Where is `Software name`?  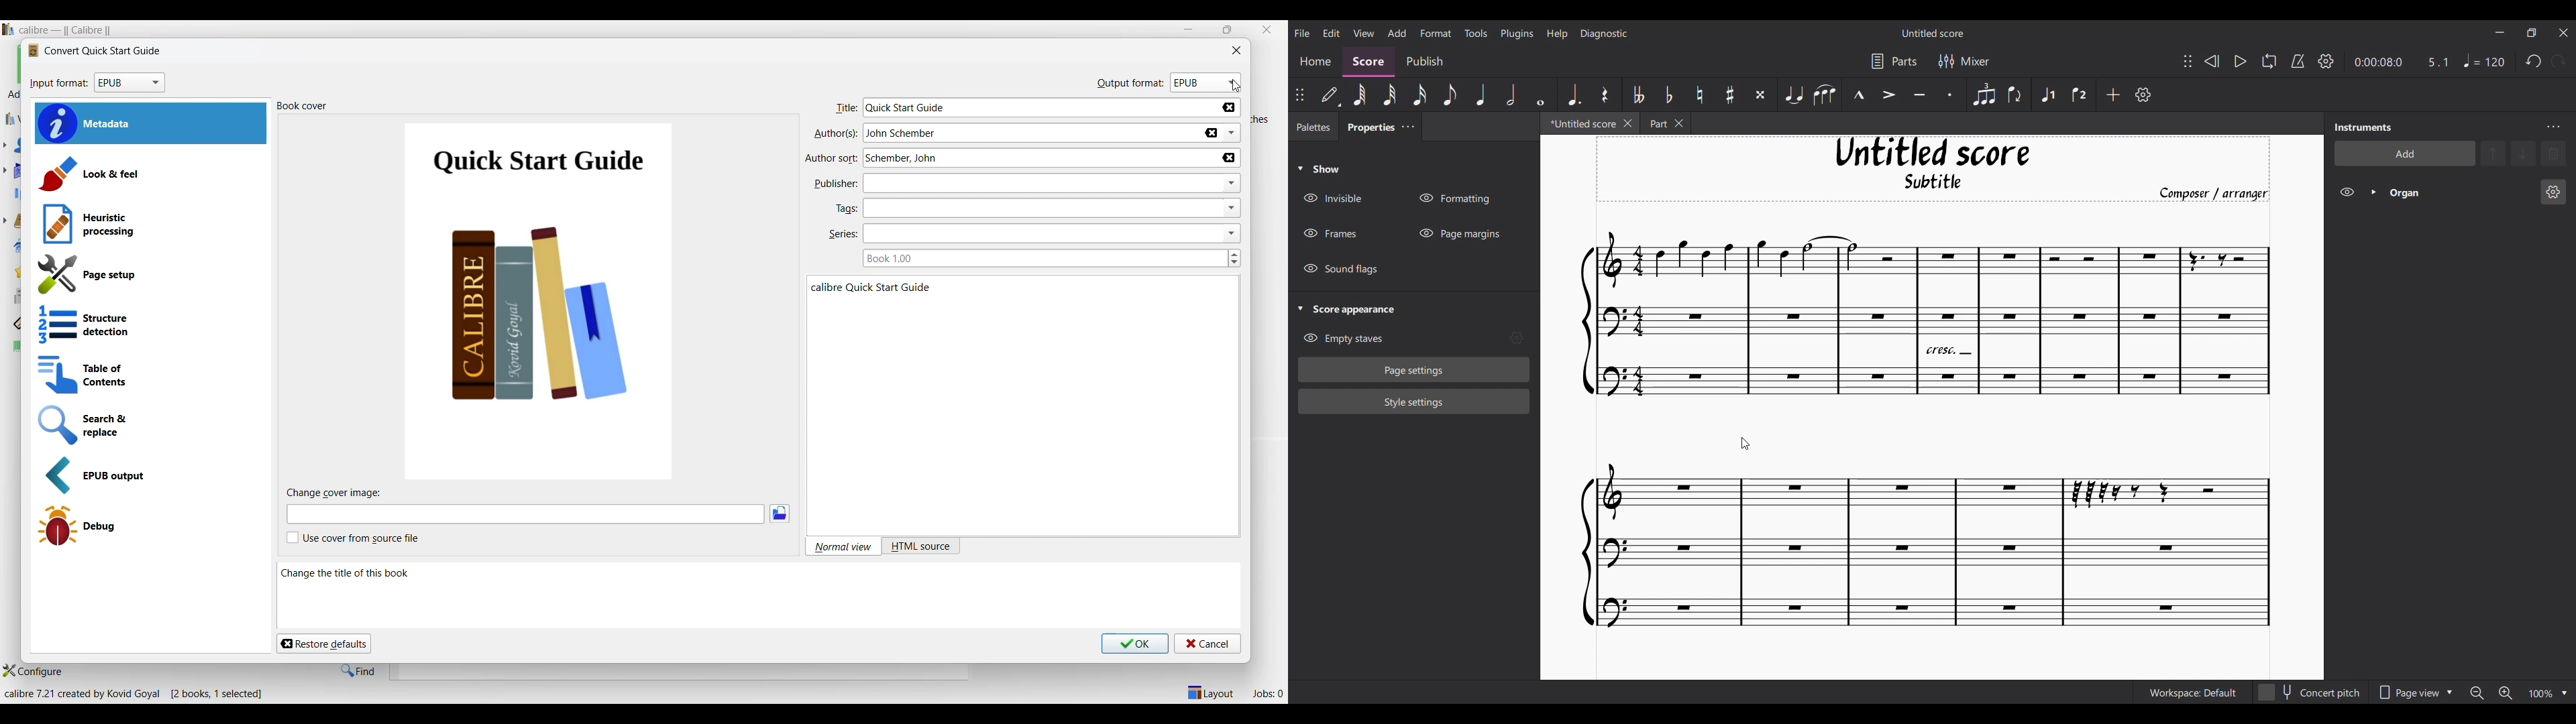 Software name is located at coordinates (69, 30).